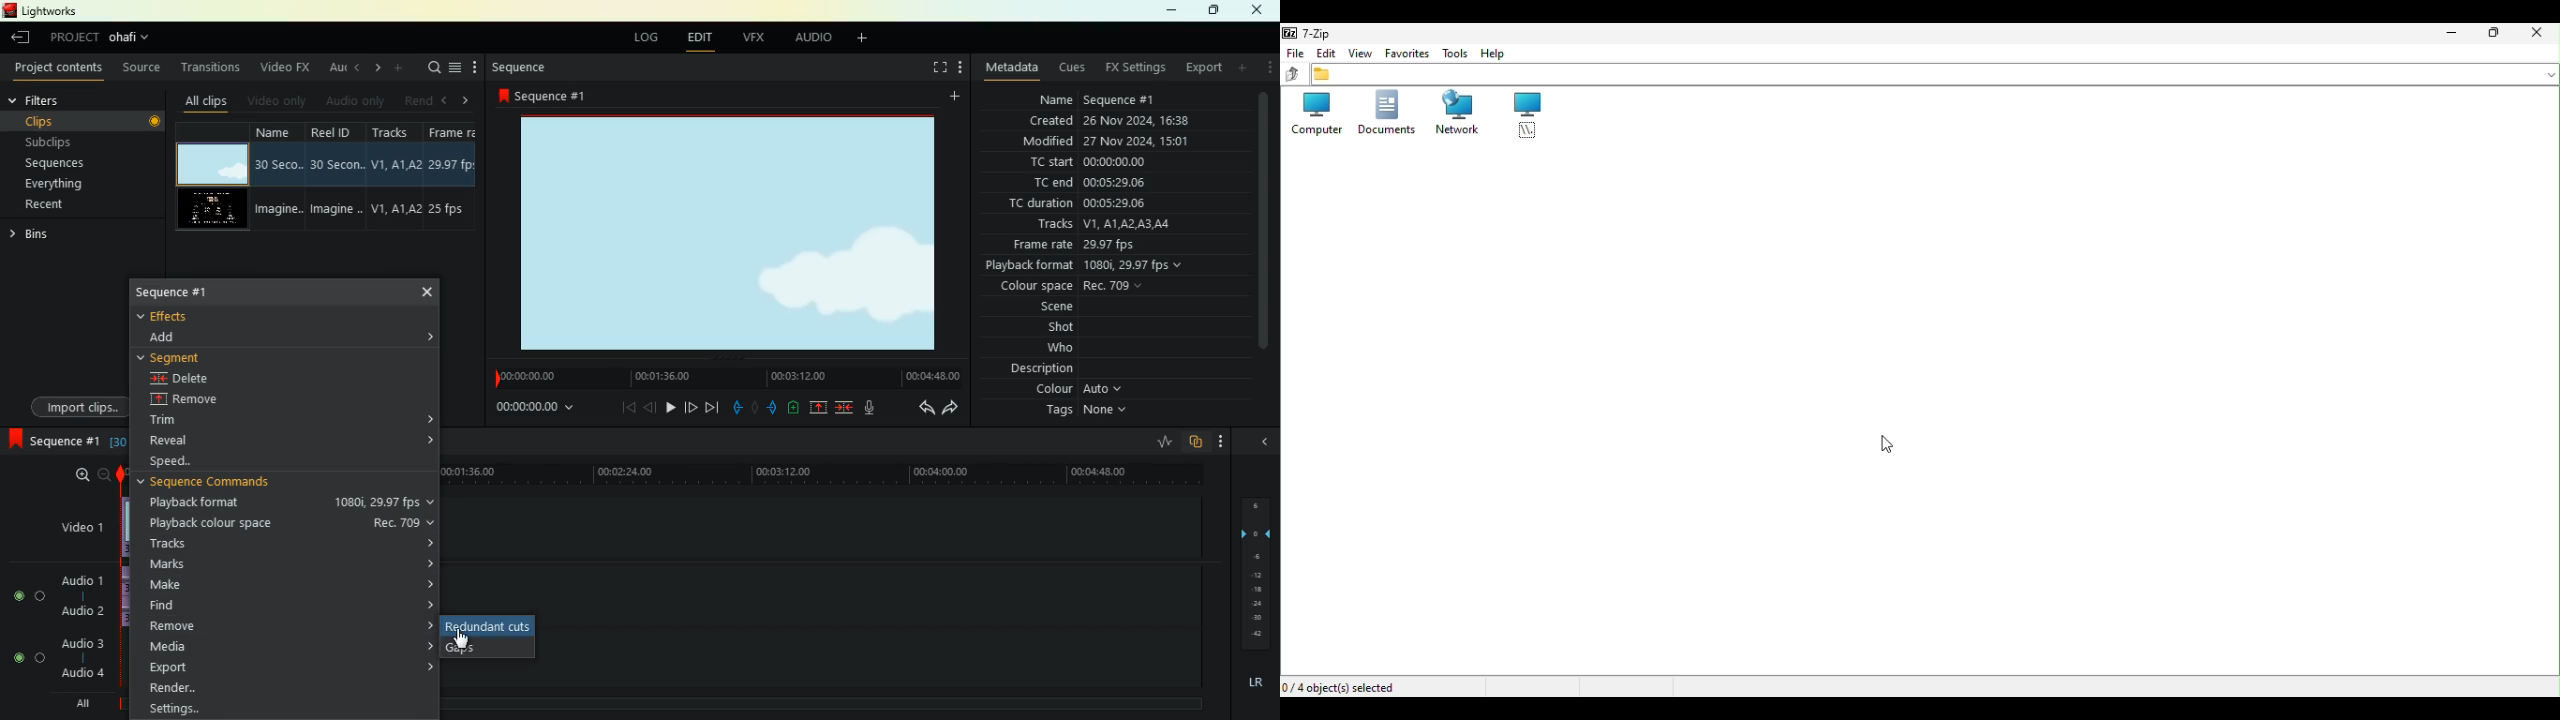  What do you see at coordinates (1085, 266) in the screenshot?
I see `playback format` at bounding box center [1085, 266].